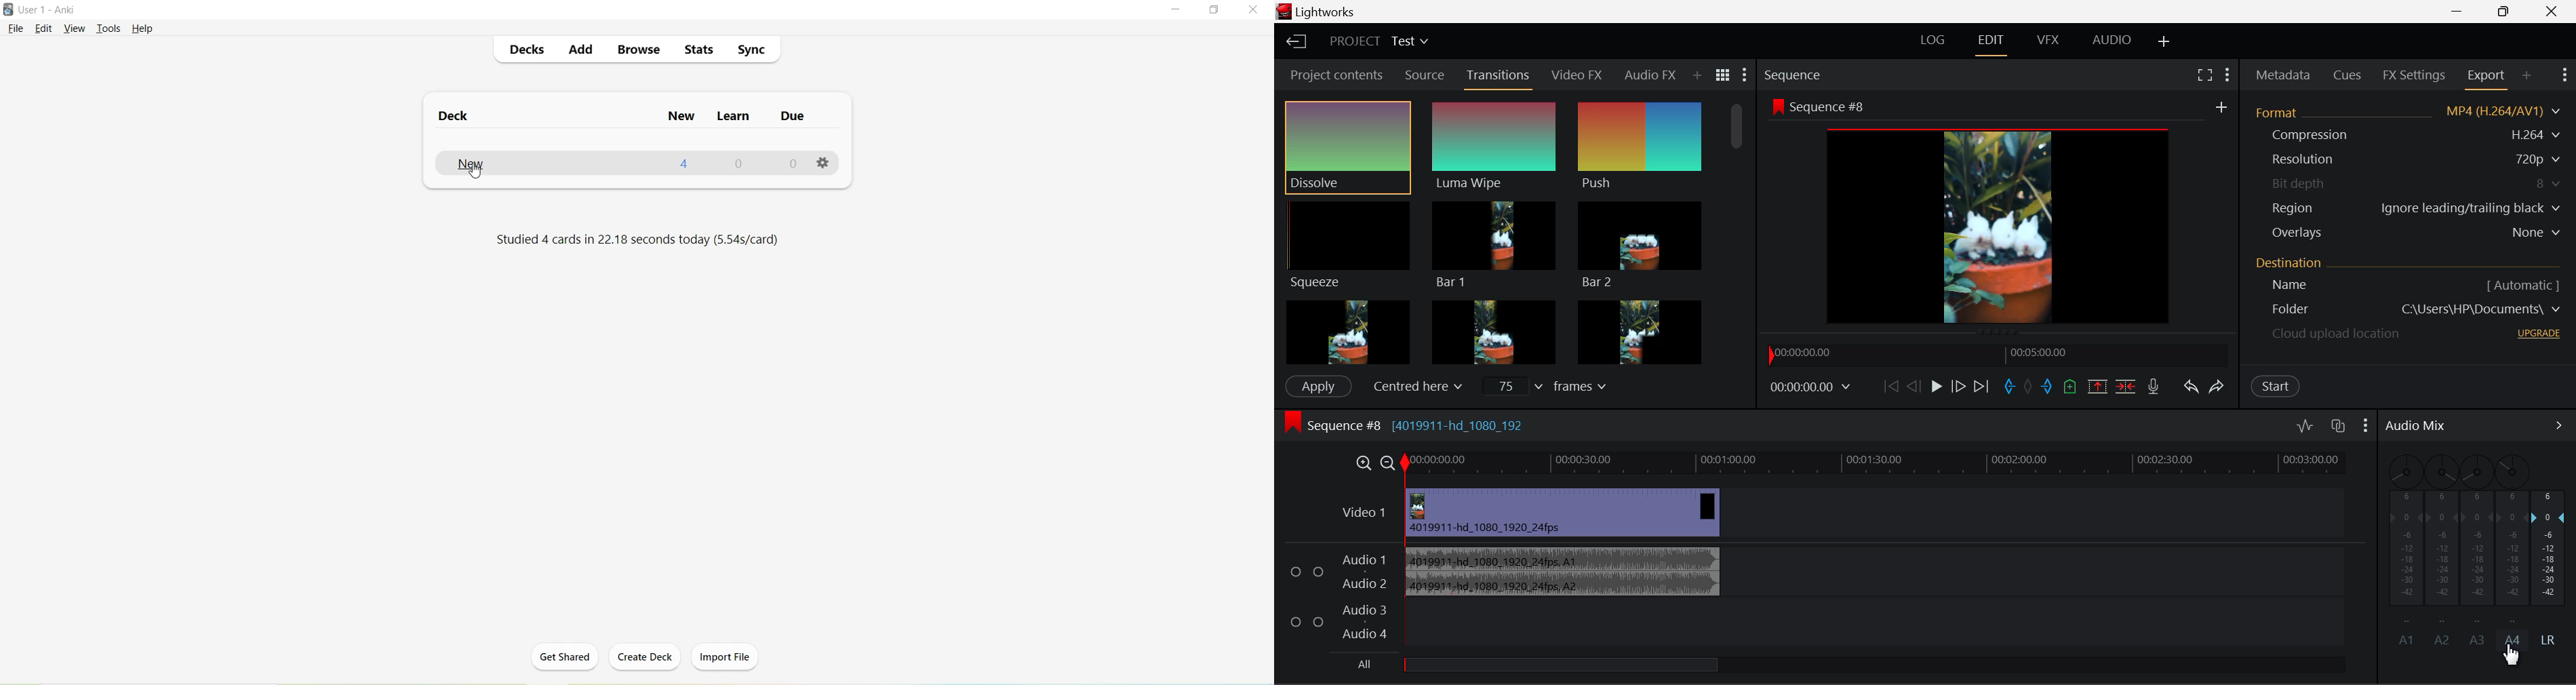 The image size is (2576, 700). I want to click on Box 3, so click(1640, 330).